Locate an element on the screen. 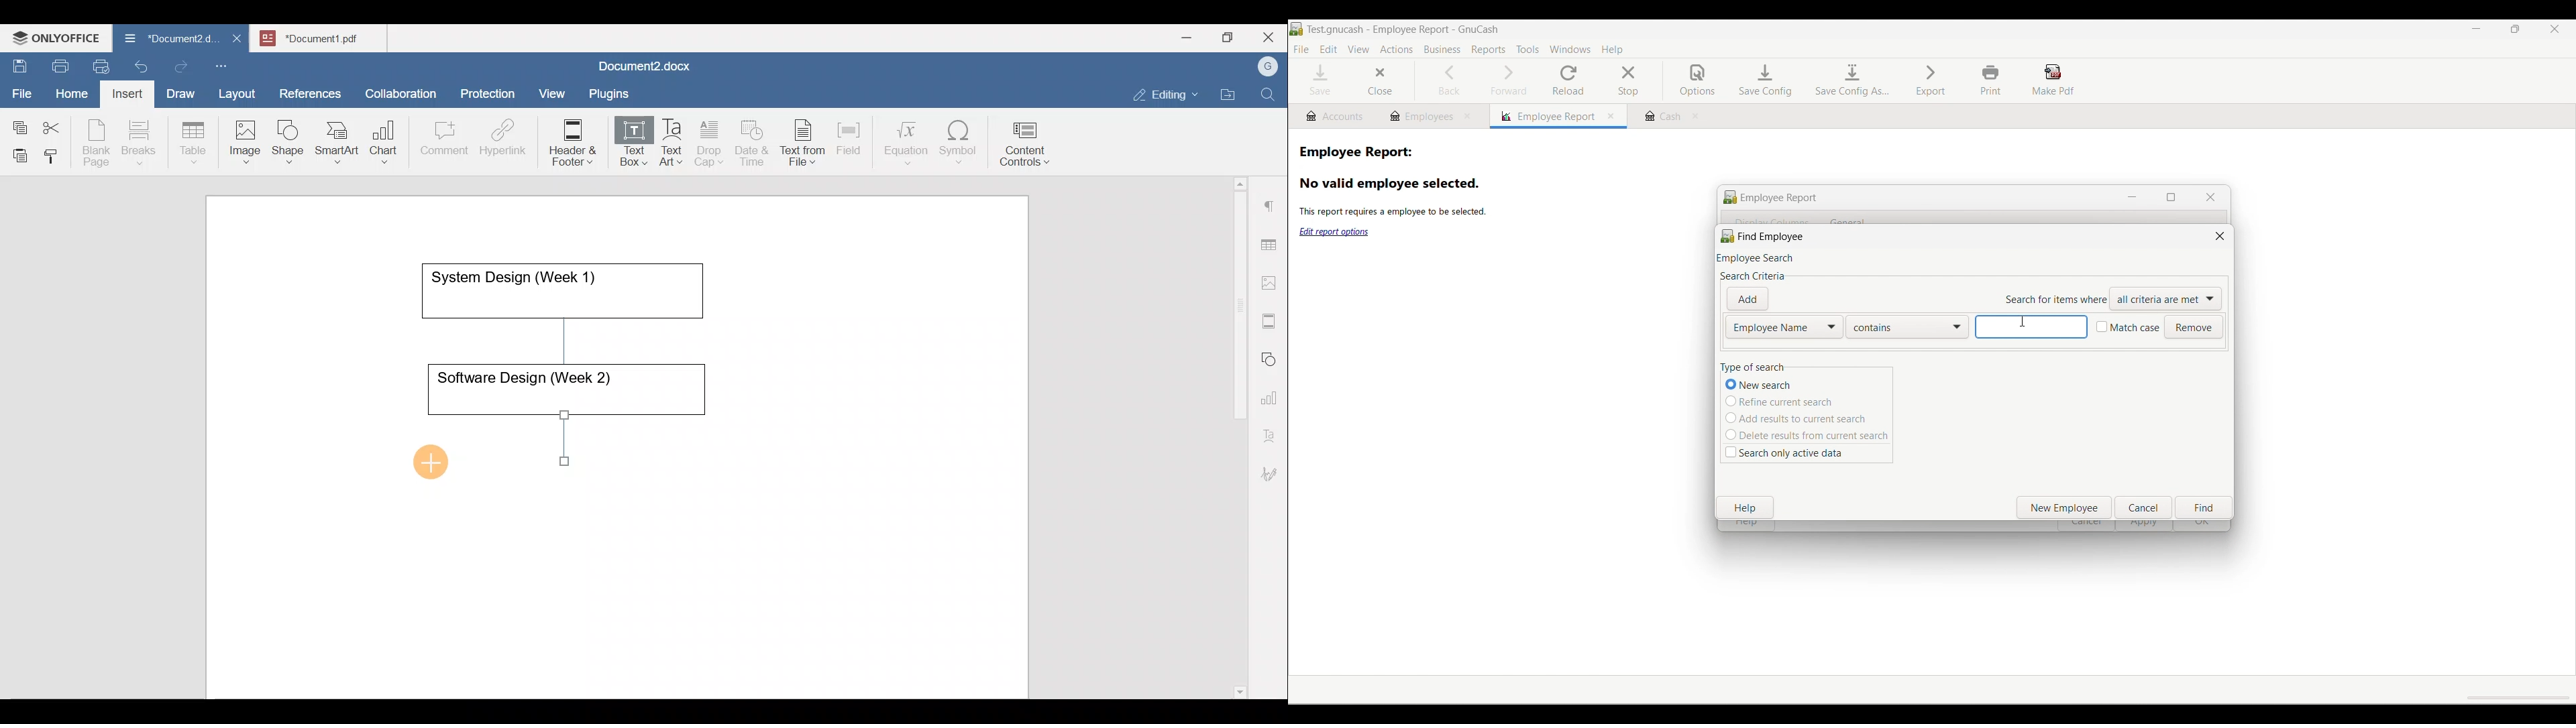 Image resolution: width=2576 pixels, height=728 pixels. Copy is located at coordinates (17, 123).